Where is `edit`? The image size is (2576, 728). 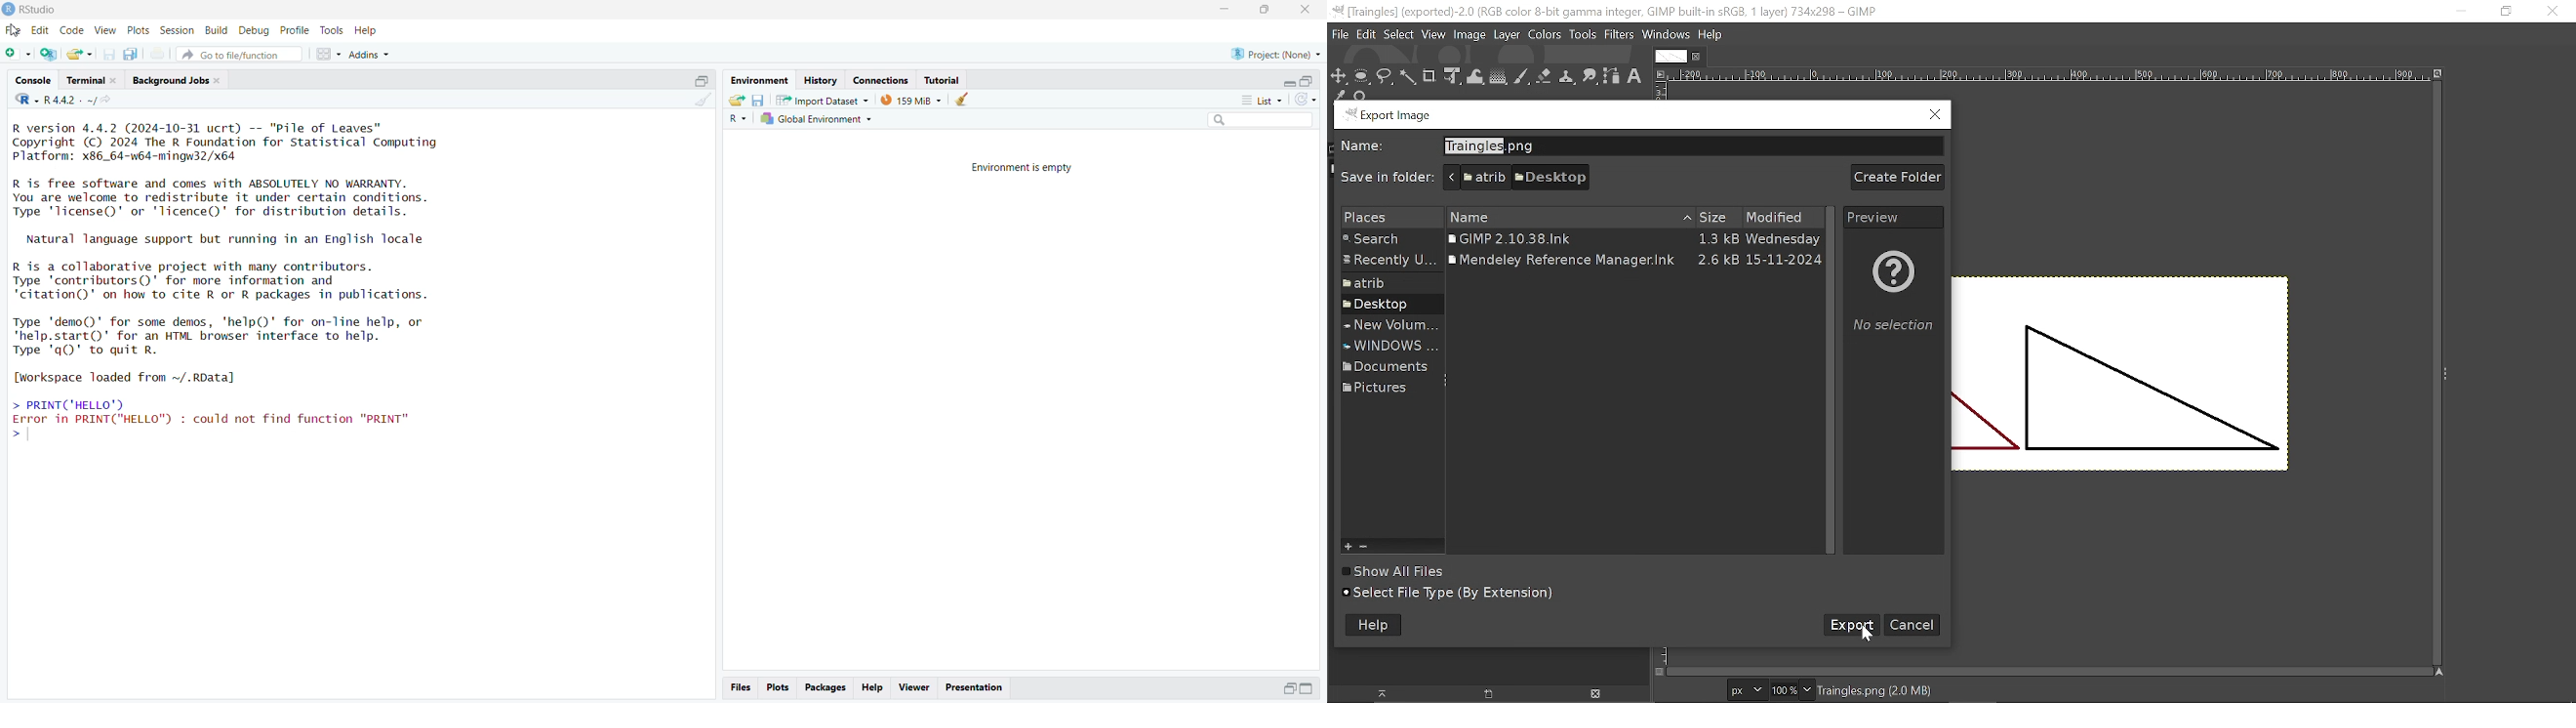
edit is located at coordinates (43, 30).